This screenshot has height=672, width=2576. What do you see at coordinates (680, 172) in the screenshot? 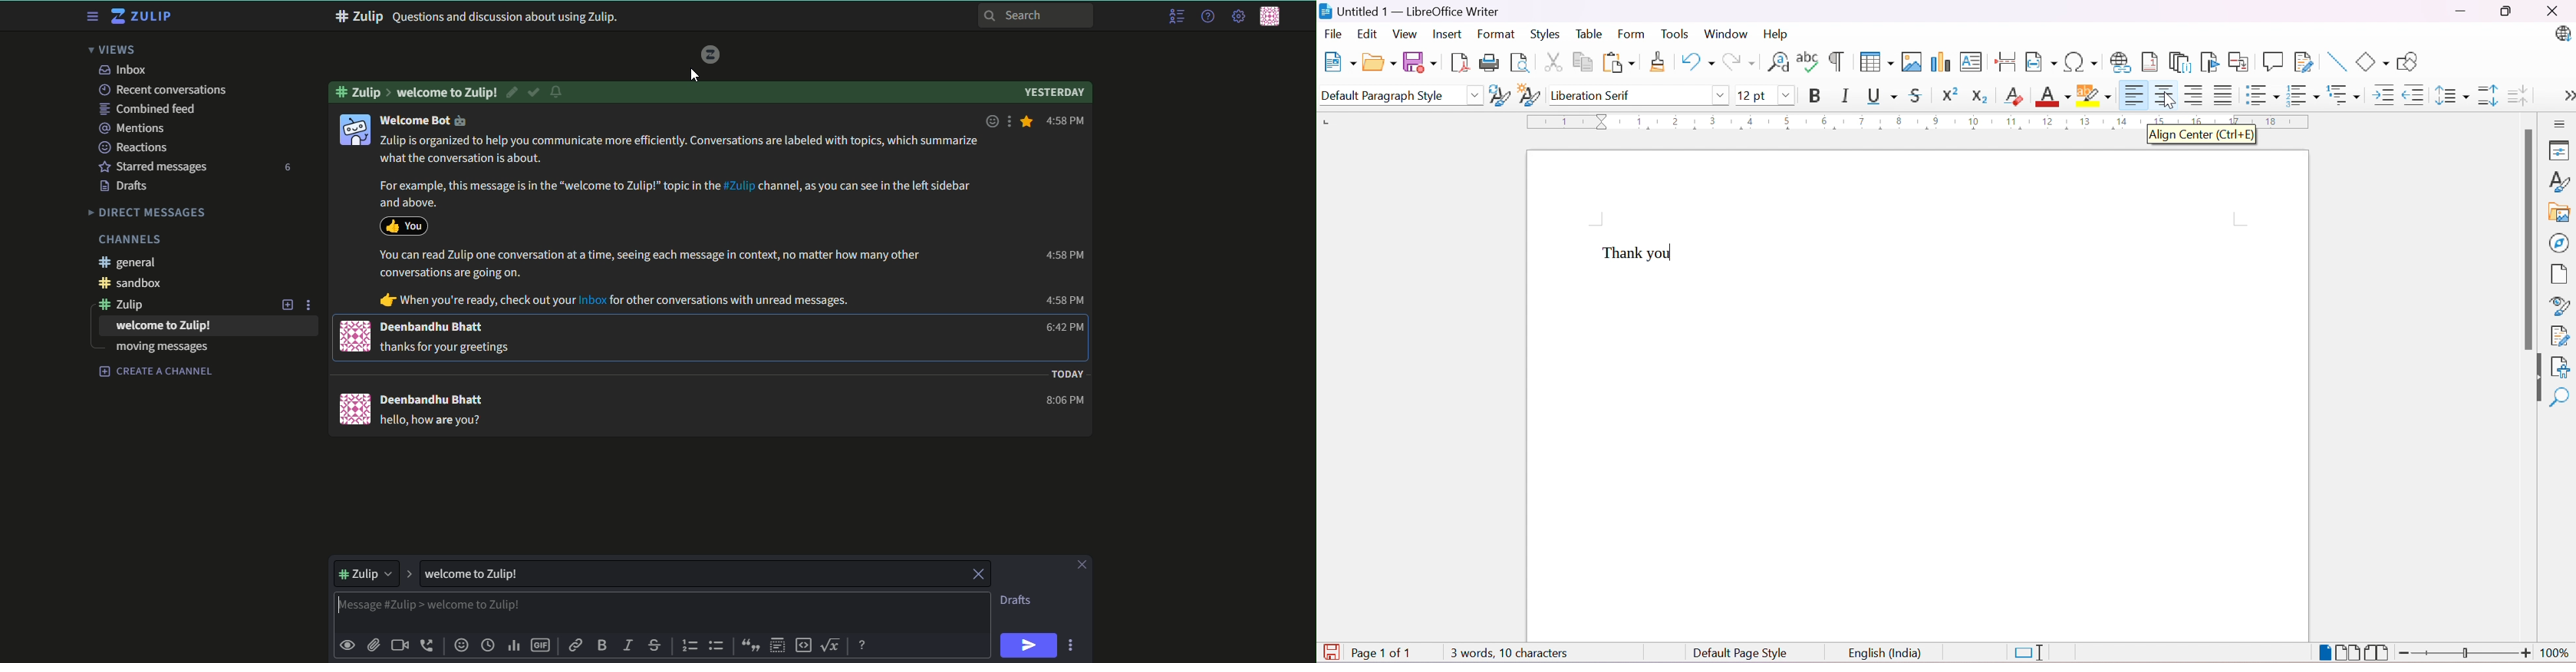
I see `14 Zulip is organized to help you communicate more efficiently. Conversations are labeled with topics, which summarize
what the conversation is about.
For example, this message is in the “welcome to Zulip!” topic in the #74» channel, as you can see in the left sidebar
and above.` at bounding box center [680, 172].